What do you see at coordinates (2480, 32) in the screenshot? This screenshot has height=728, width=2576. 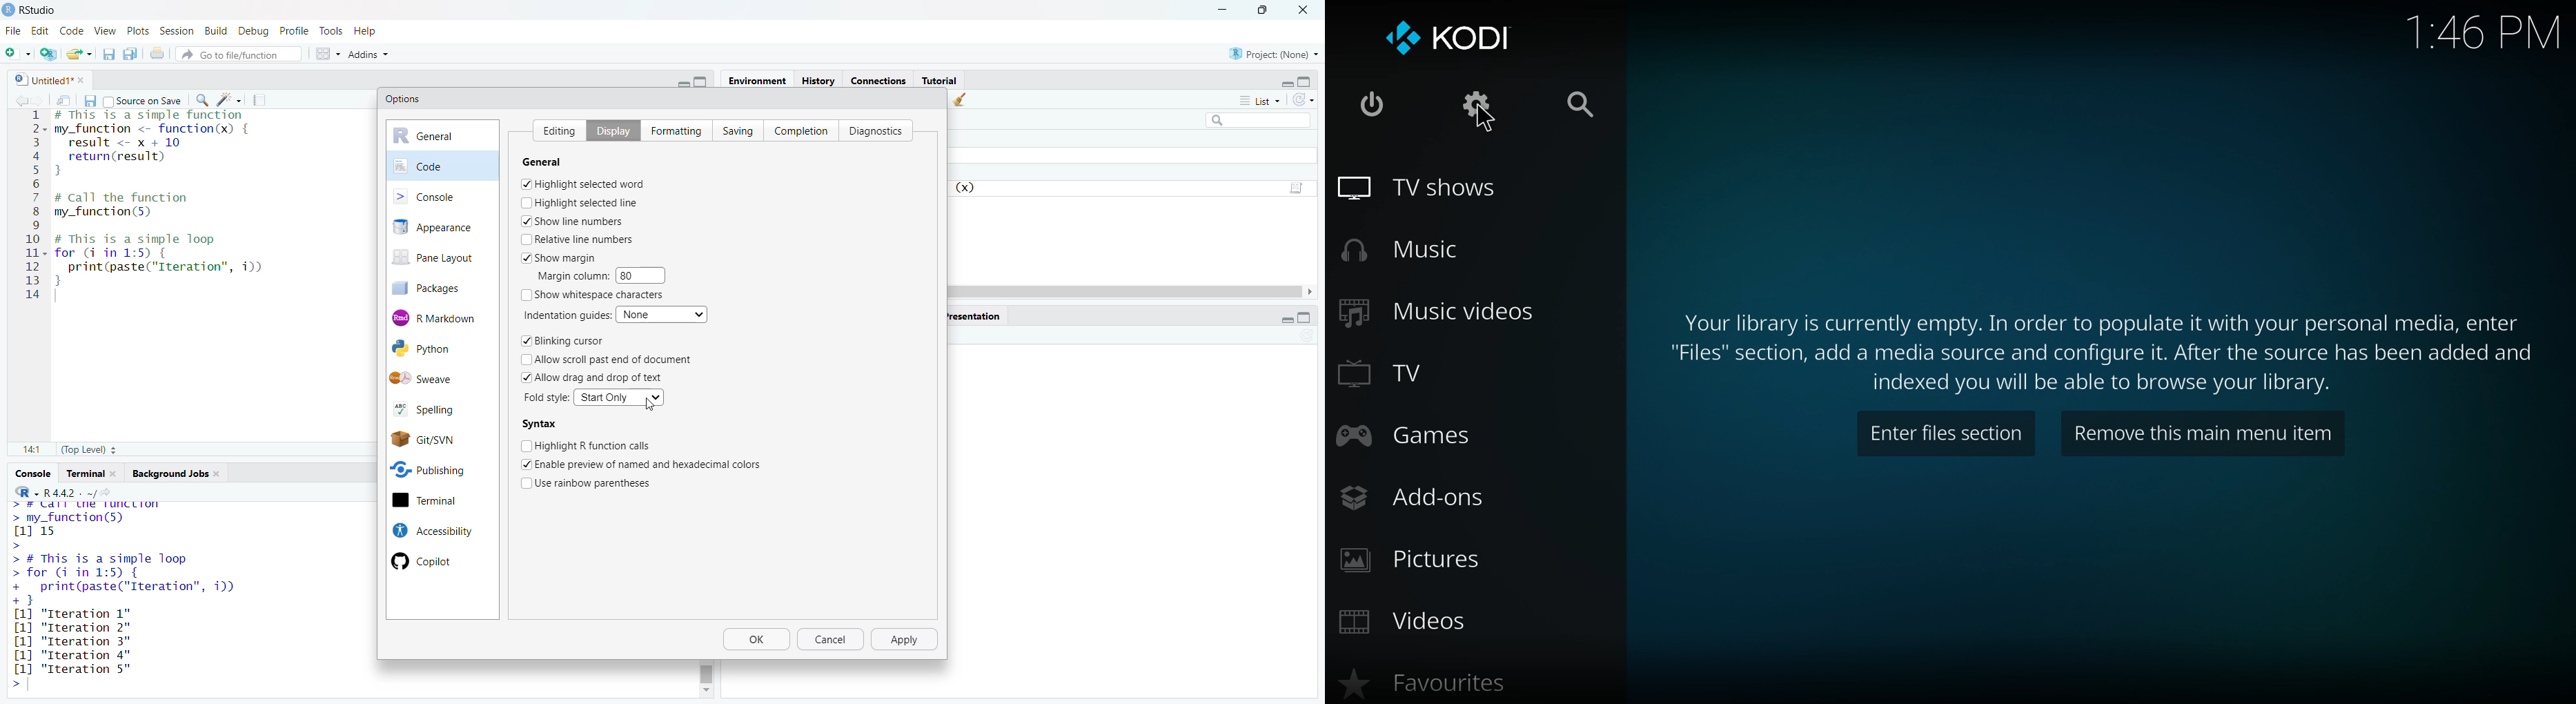 I see `time` at bounding box center [2480, 32].